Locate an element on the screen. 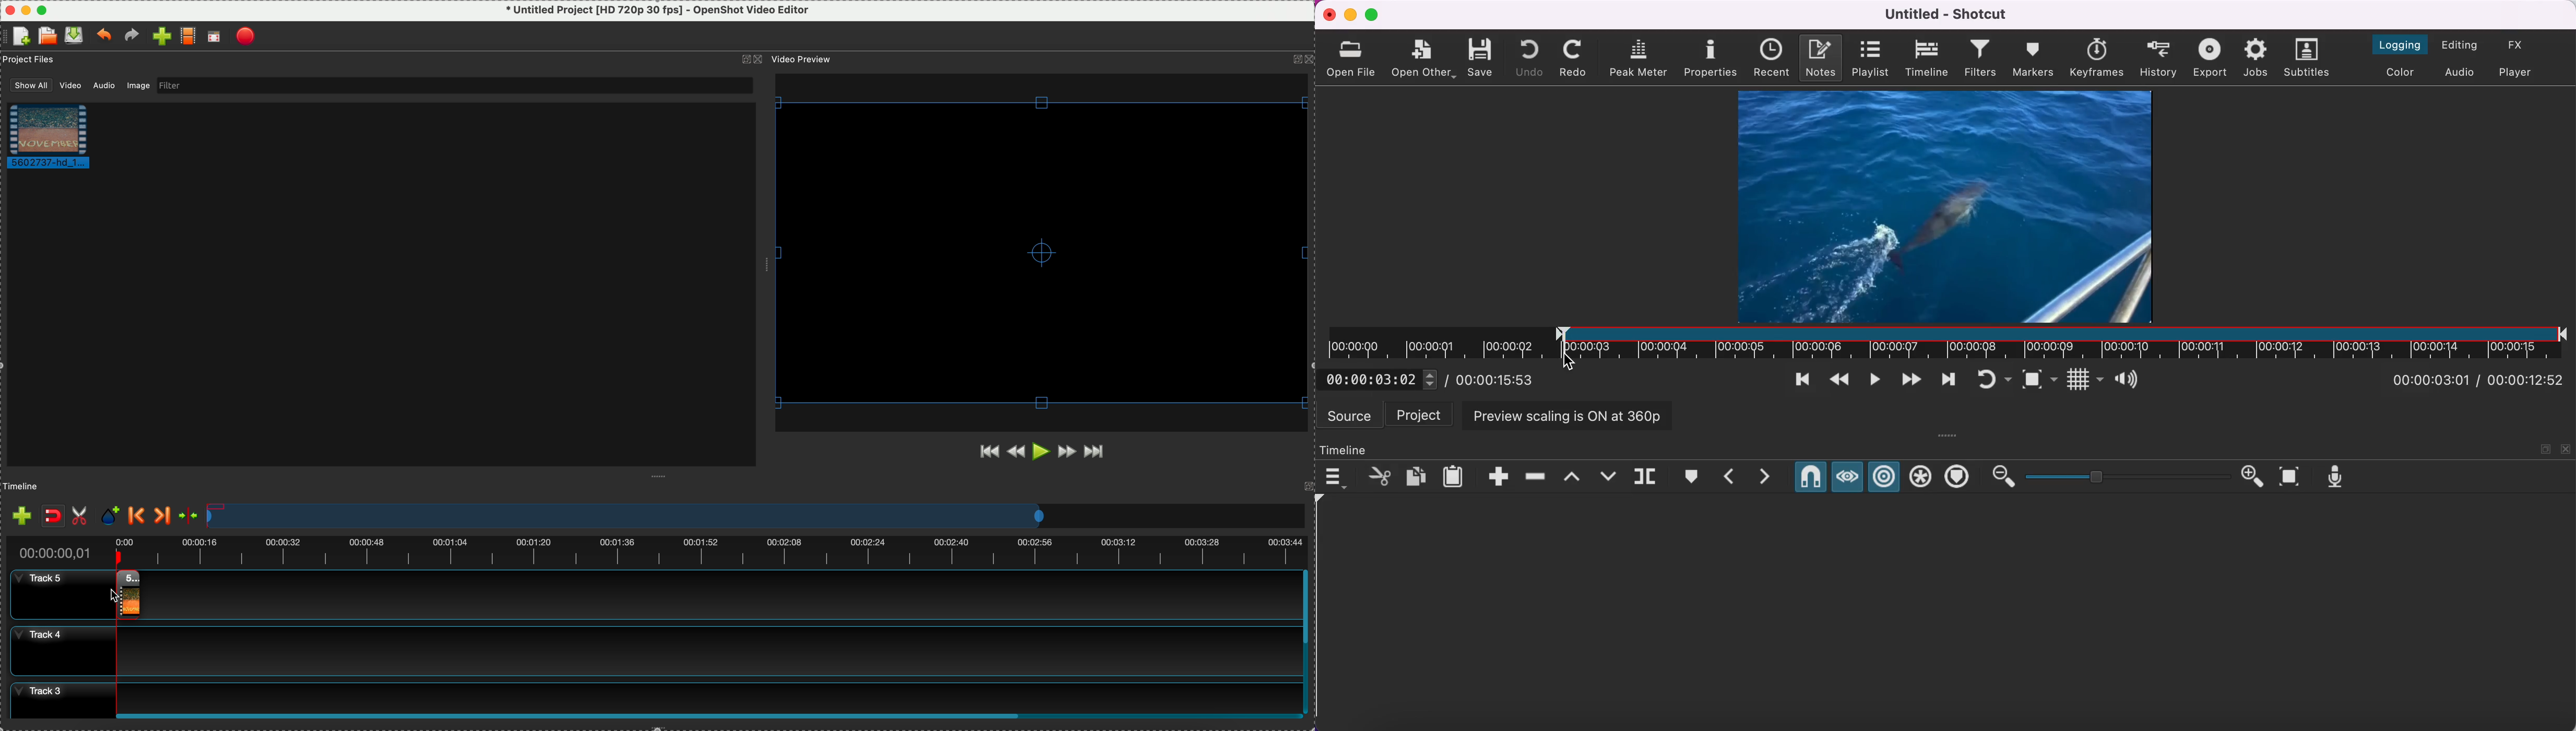 The width and height of the screenshot is (2576, 756). video is located at coordinates (55, 138).